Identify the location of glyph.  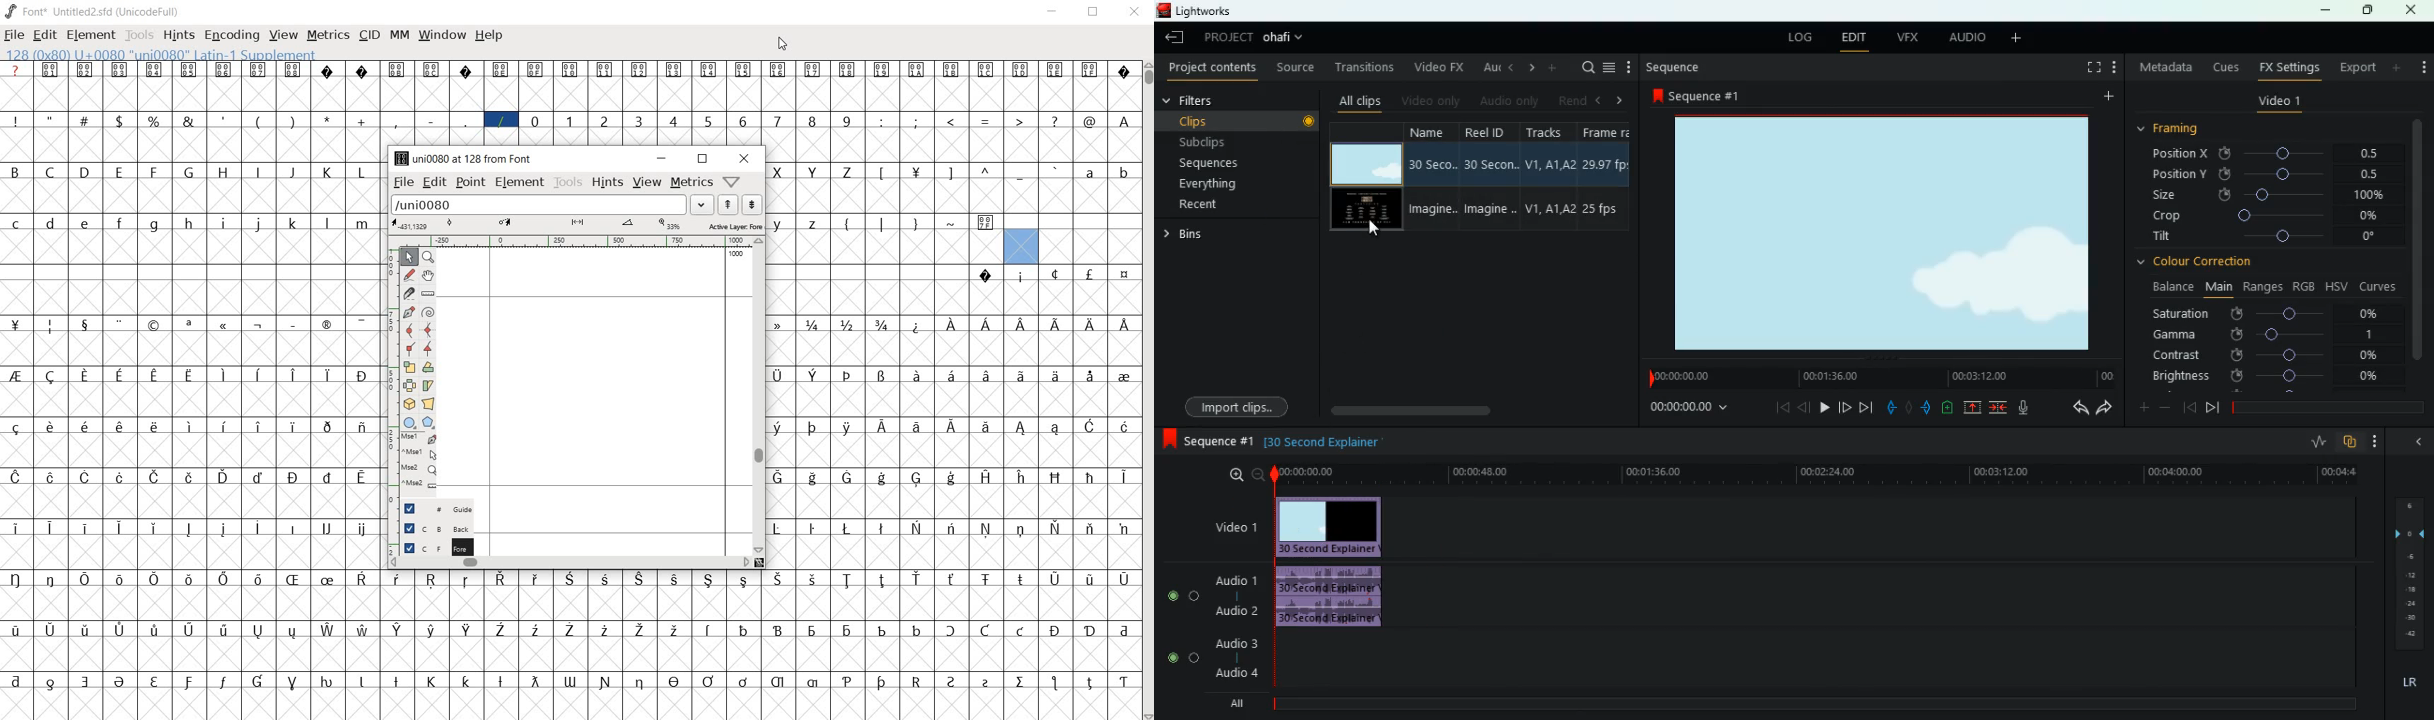
(1021, 682).